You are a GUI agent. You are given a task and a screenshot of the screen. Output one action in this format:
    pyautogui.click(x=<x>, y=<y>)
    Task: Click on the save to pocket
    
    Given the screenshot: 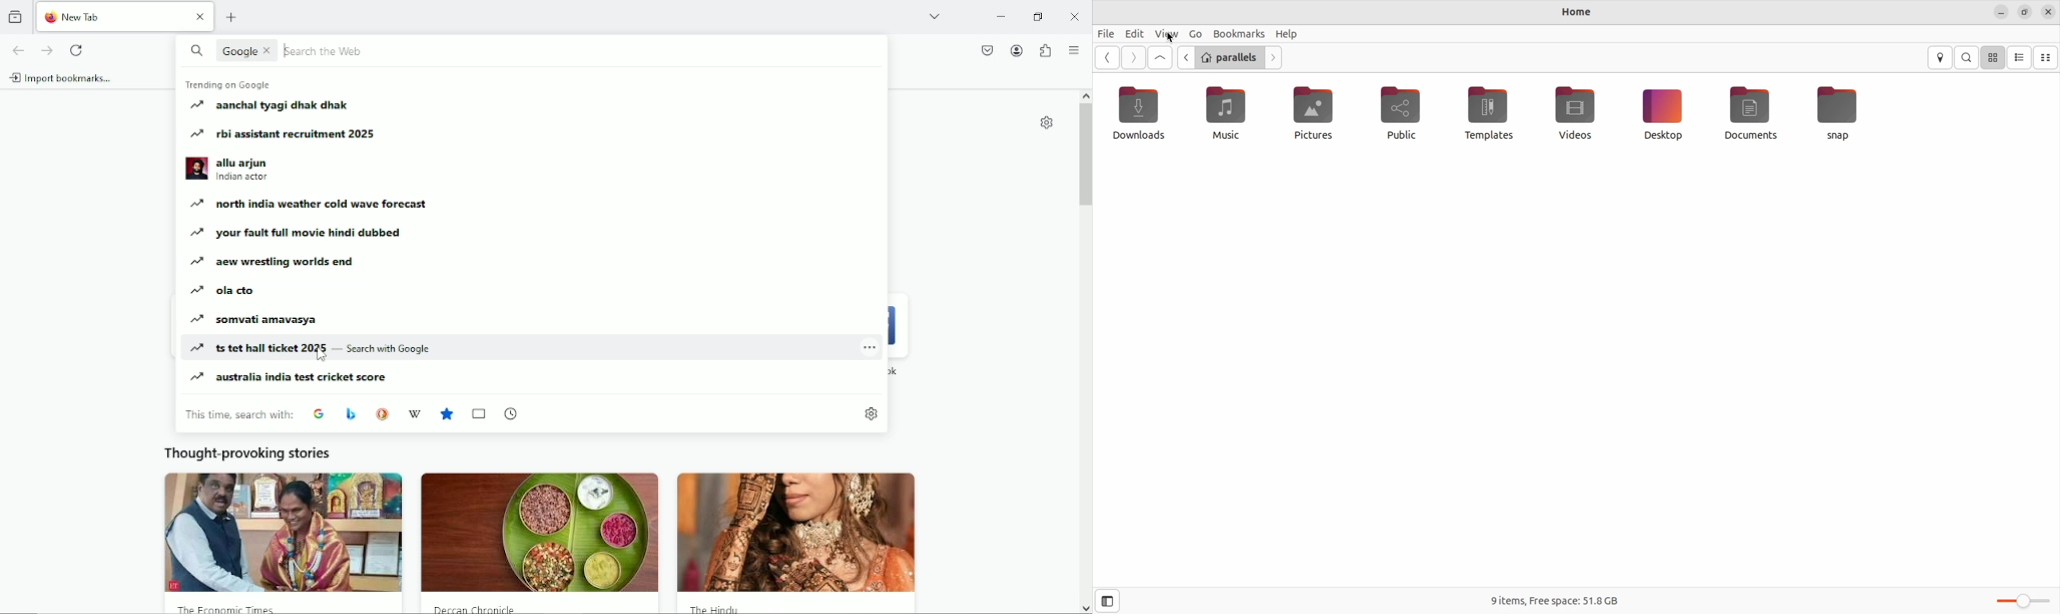 What is the action you would take?
    pyautogui.click(x=988, y=50)
    